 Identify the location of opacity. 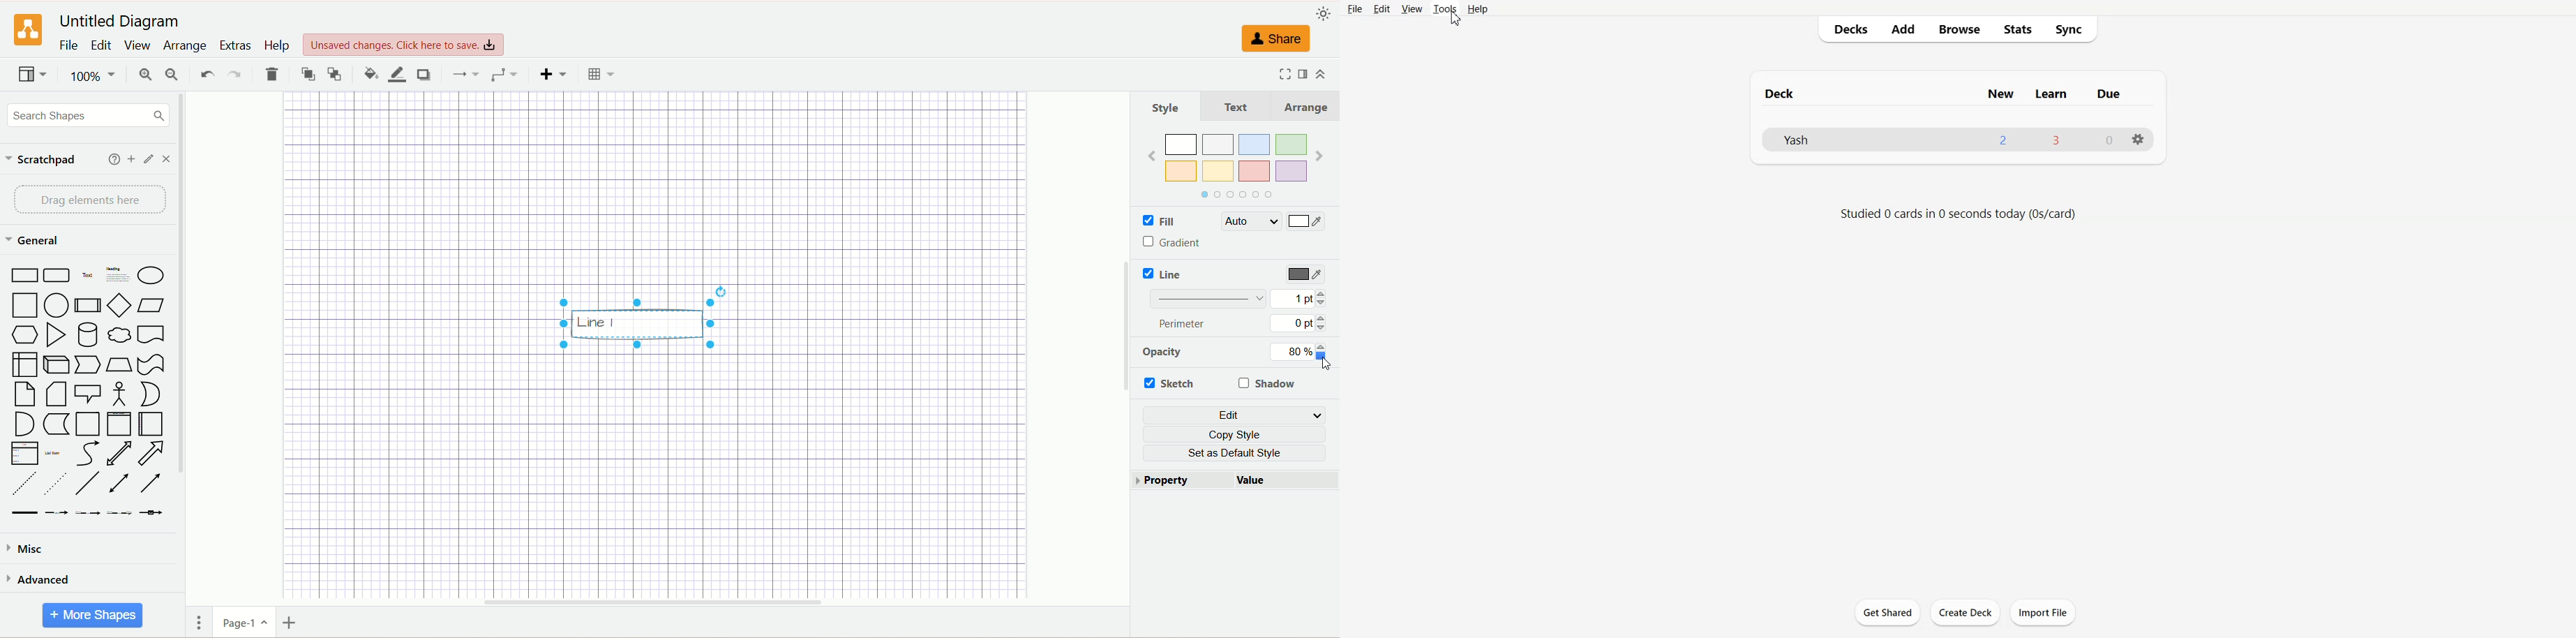
(1160, 353).